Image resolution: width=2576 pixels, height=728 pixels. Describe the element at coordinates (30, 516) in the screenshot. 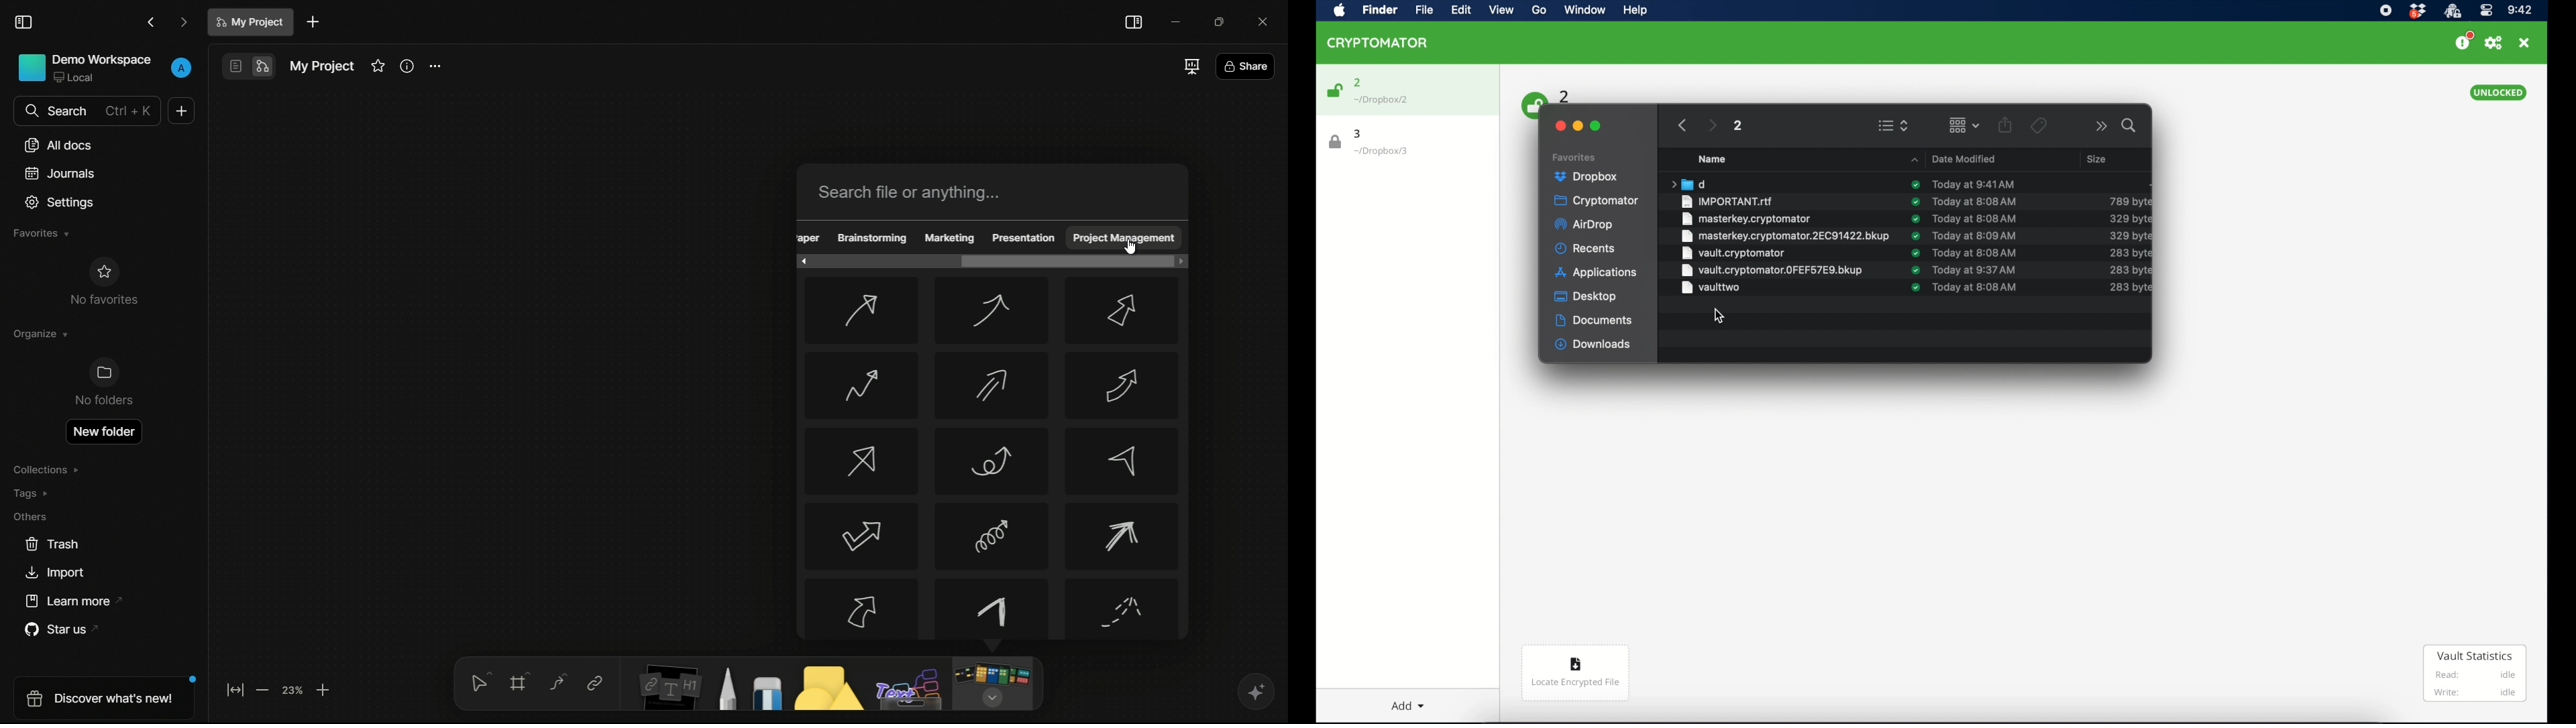

I see `others` at that location.